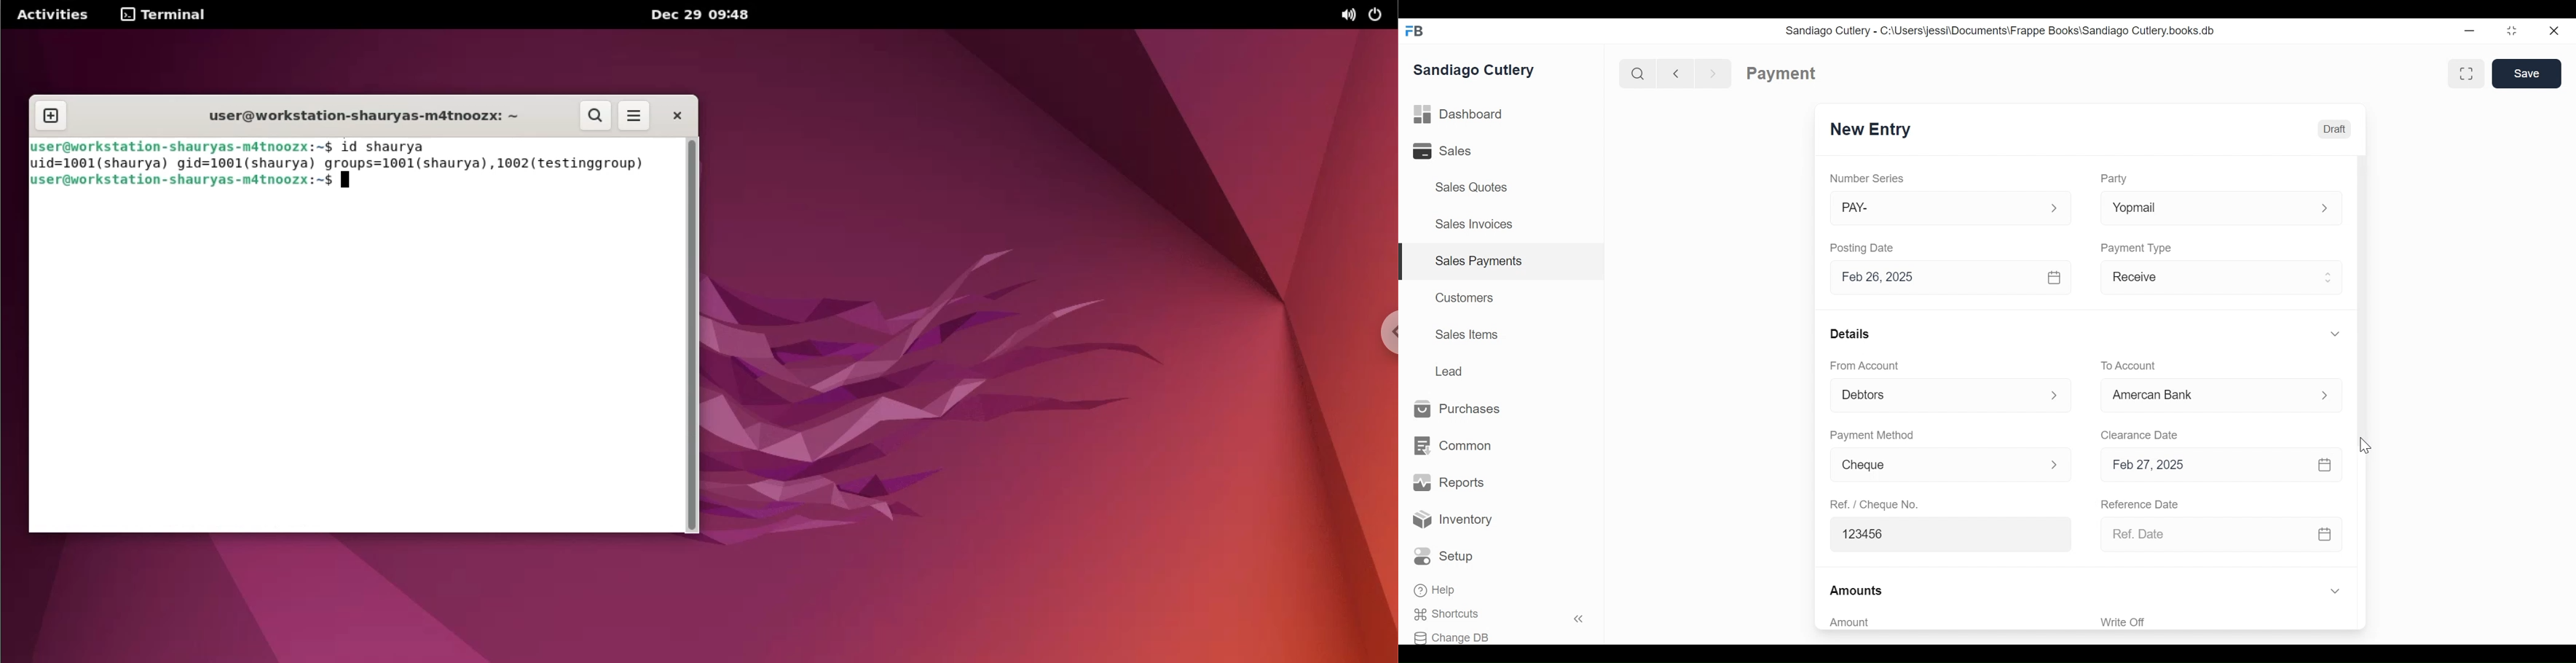 This screenshot has height=672, width=2576. Describe the element at coordinates (716, 15) in the screenshot. I see `Dec 29 09:48` at that location.